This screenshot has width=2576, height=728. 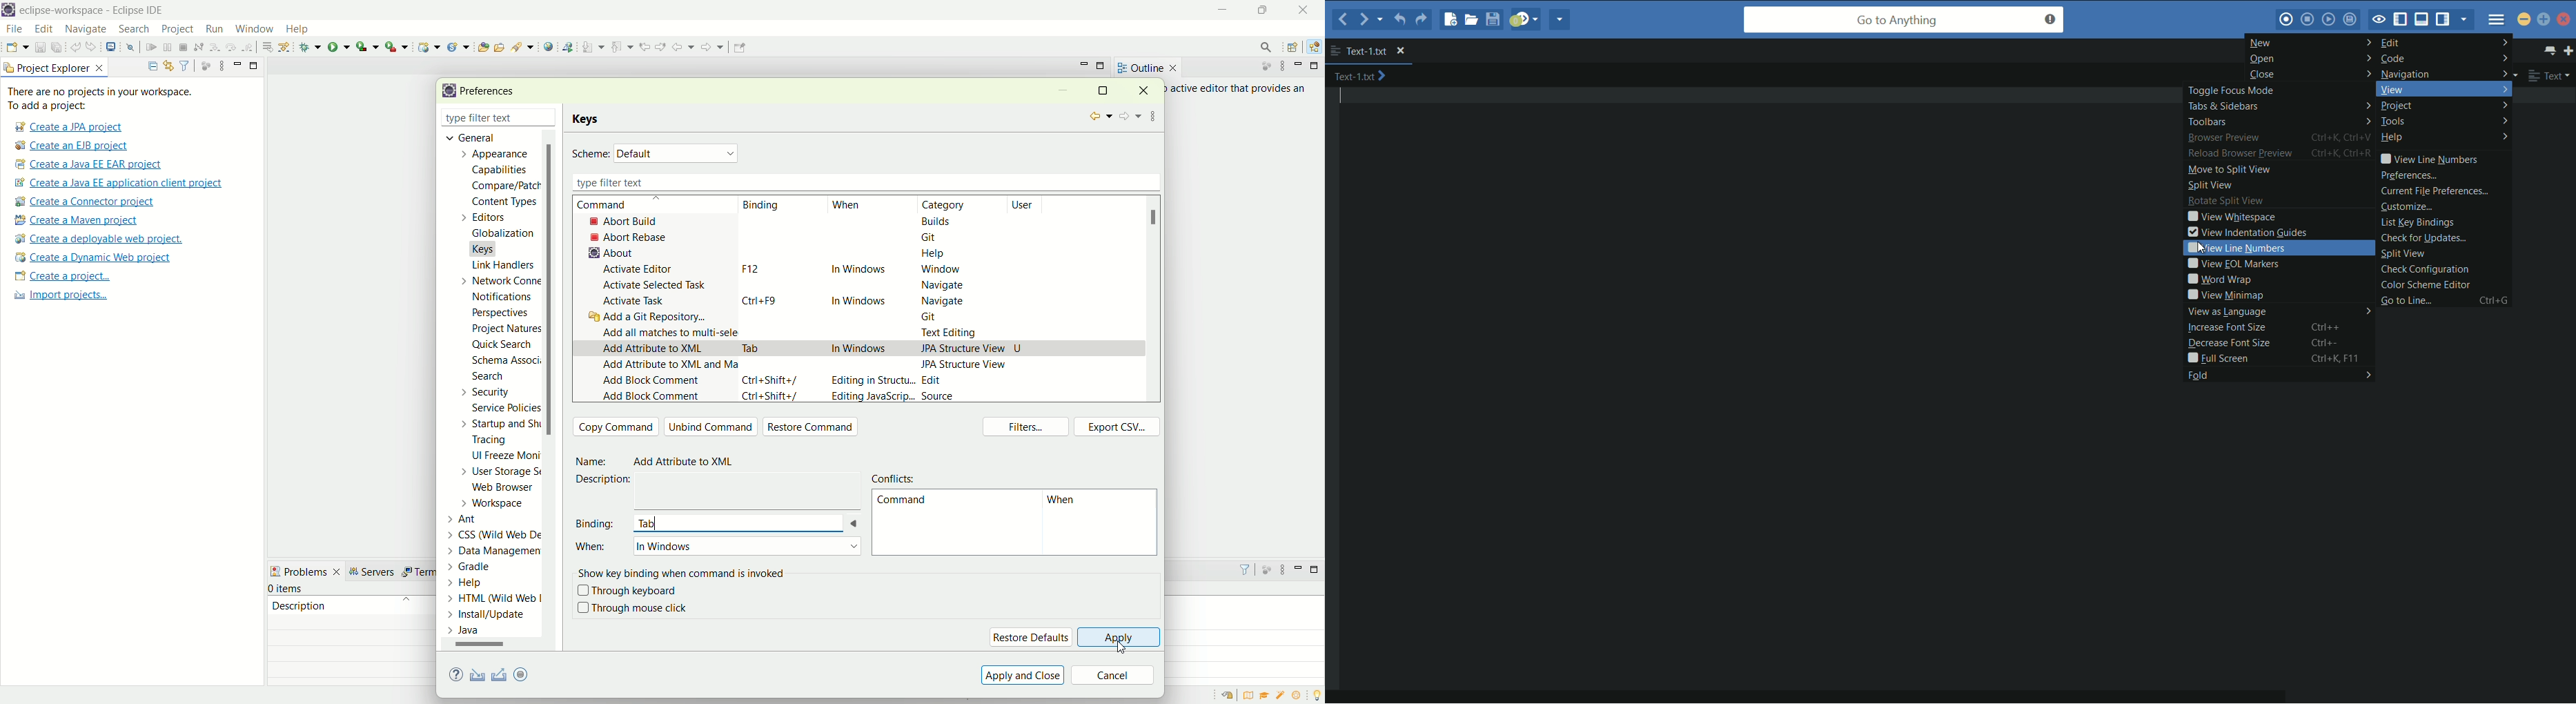 I want to click on step return, so click(x=250, y=46).